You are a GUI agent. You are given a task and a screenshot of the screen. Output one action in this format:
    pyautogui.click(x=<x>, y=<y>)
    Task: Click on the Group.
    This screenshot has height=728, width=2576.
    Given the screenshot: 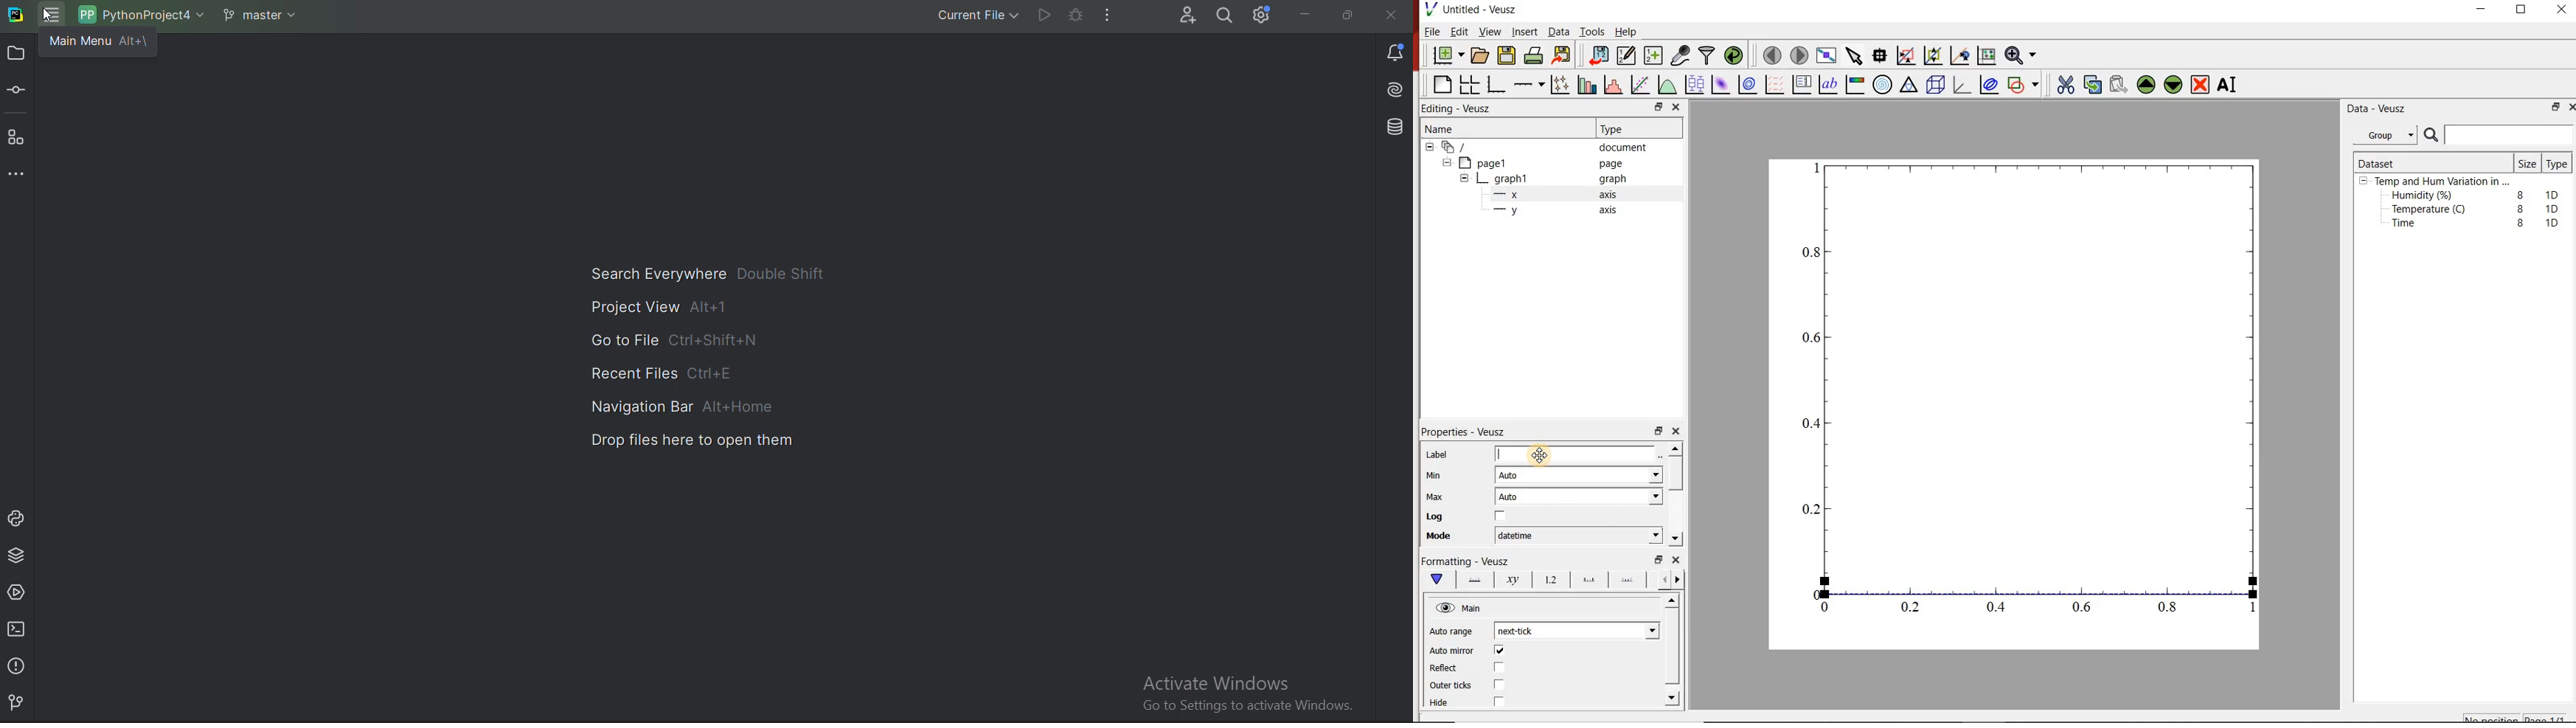 What is the action you would take?
    pyautogui.click(x=2388, y=132)
    